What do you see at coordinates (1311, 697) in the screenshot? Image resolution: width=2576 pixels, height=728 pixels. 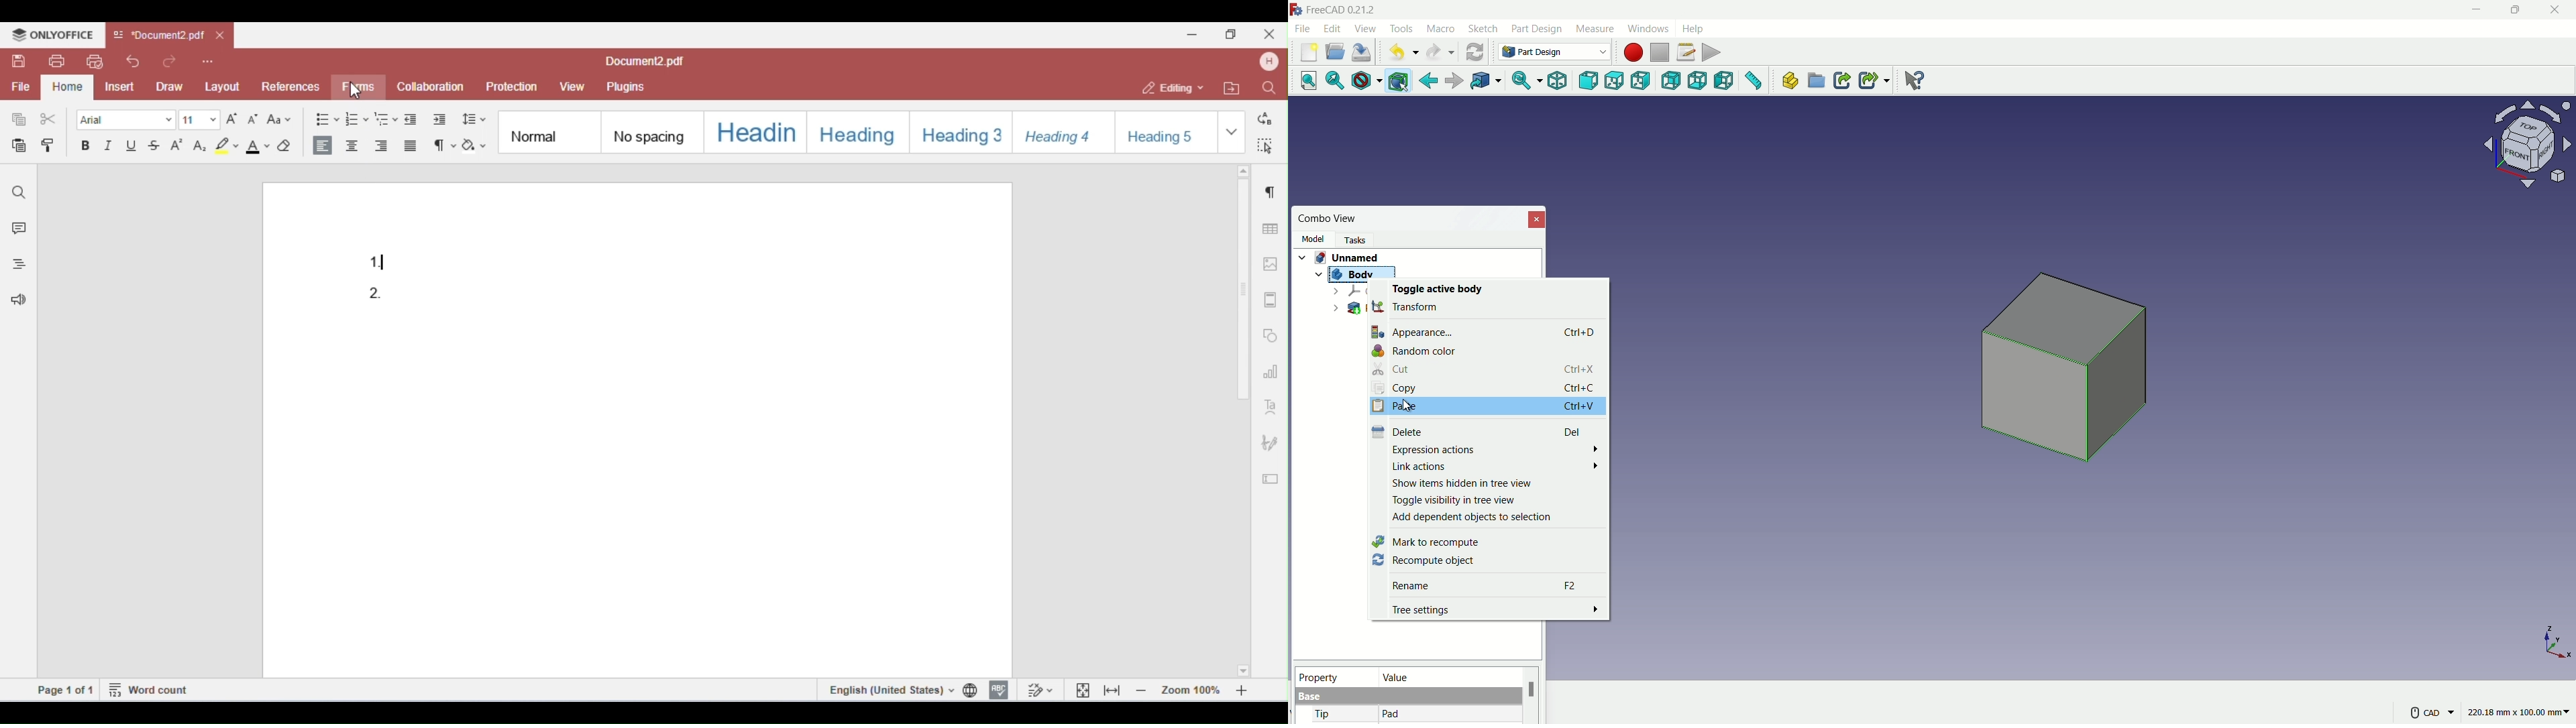 I see `base` at bounding box center [1311, 697].